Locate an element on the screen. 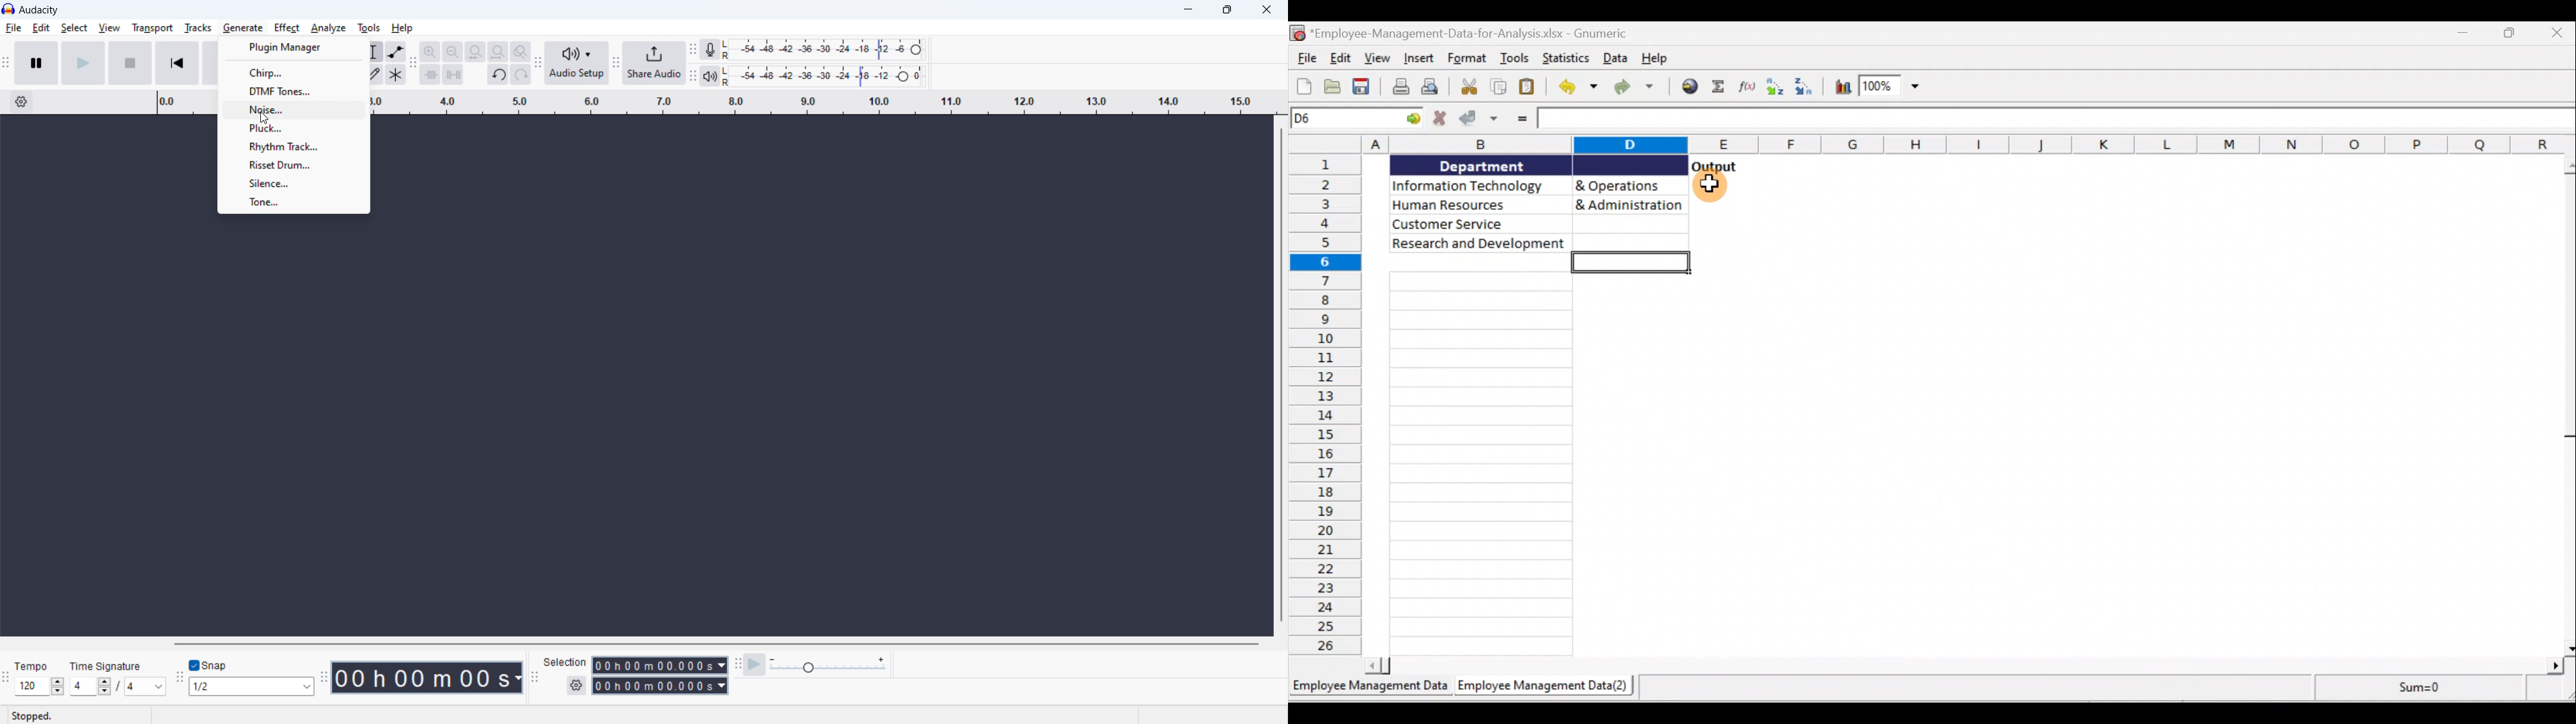 This screenshot has height=728, width=2576. output is located at coordinates (1715, 166).